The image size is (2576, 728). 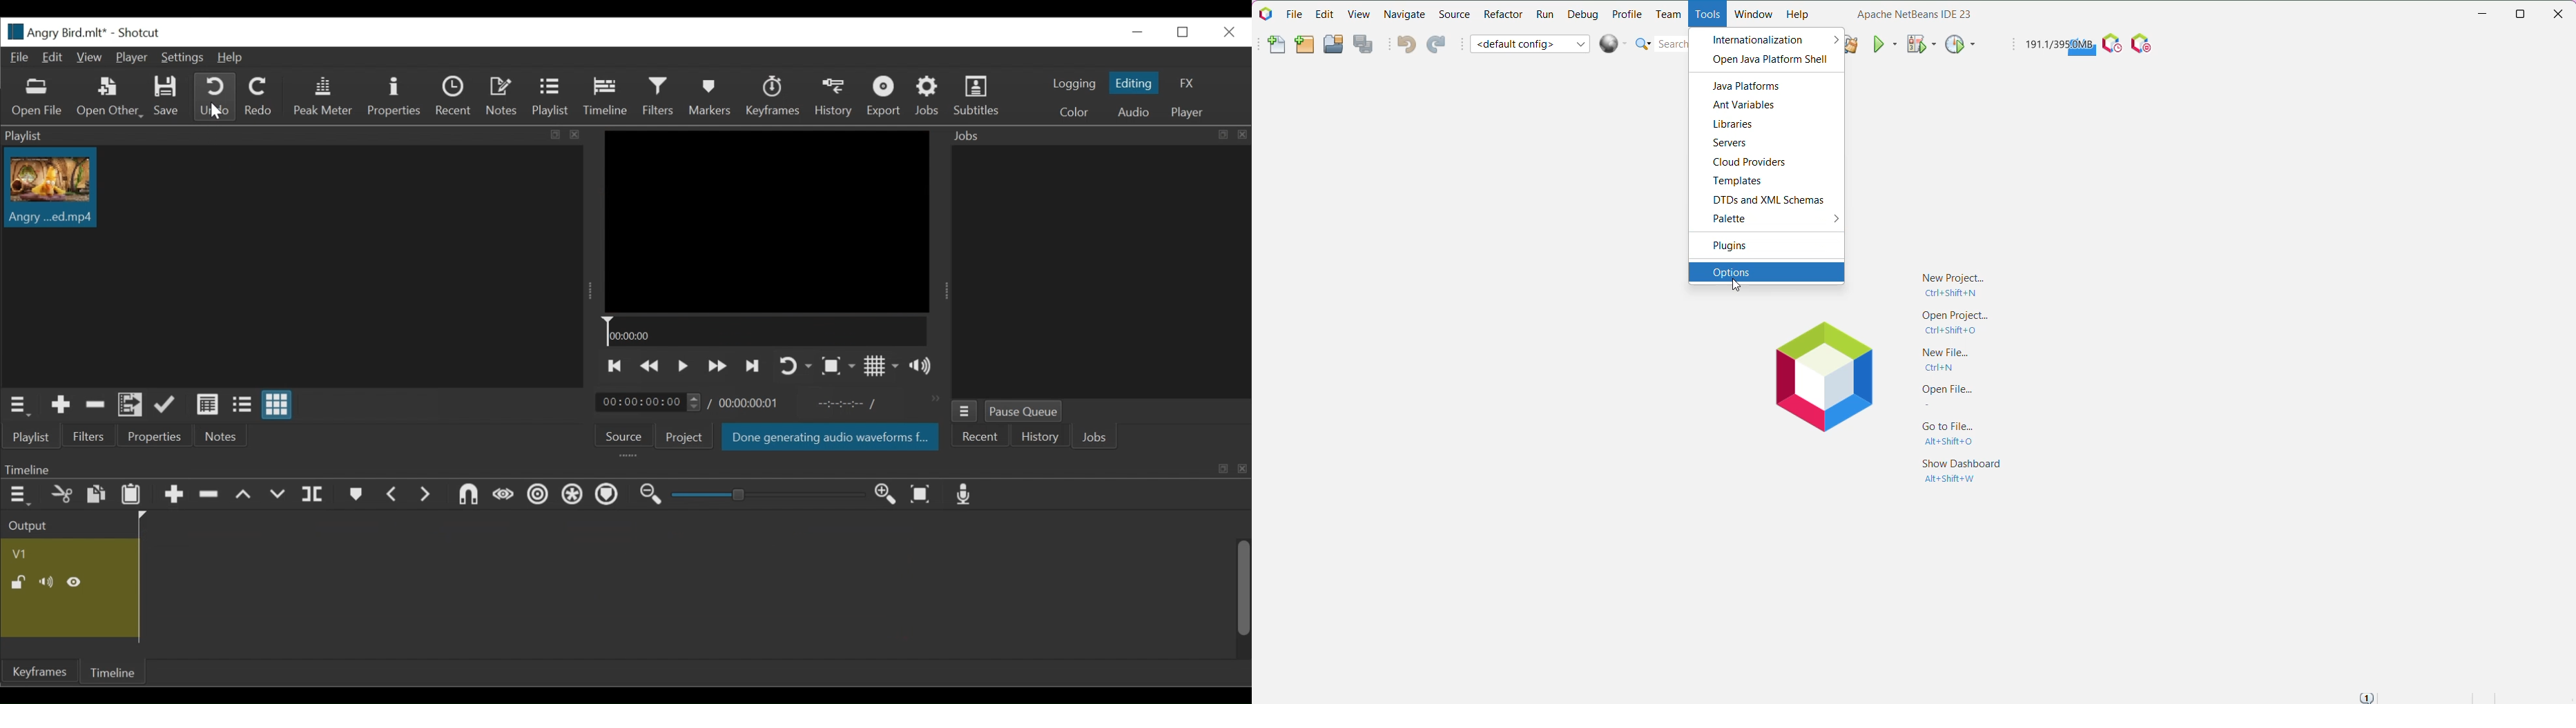 What do you see at coordinates (653, 495) in the screenshot?
I see `zoom timeline out` at bounding box center [653, 495].